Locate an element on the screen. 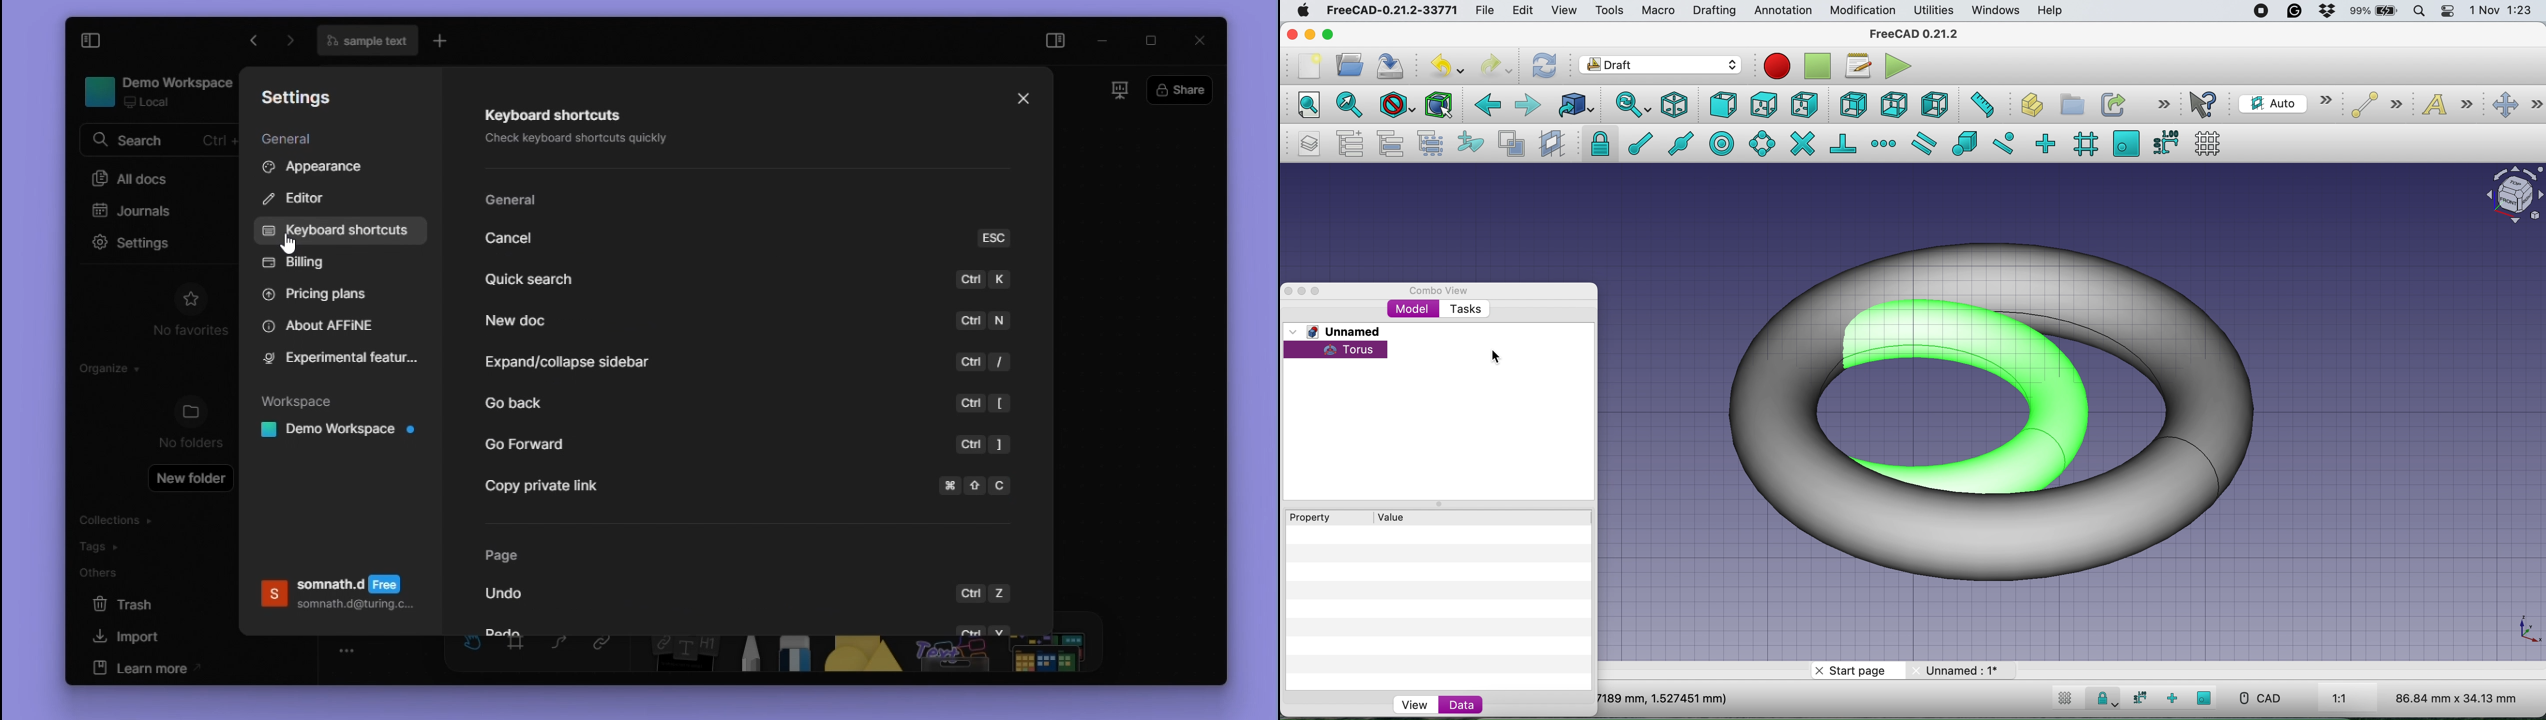 The height and width of the screenshot is (728, 2548). minimise is located at coordinates (1309, 32).